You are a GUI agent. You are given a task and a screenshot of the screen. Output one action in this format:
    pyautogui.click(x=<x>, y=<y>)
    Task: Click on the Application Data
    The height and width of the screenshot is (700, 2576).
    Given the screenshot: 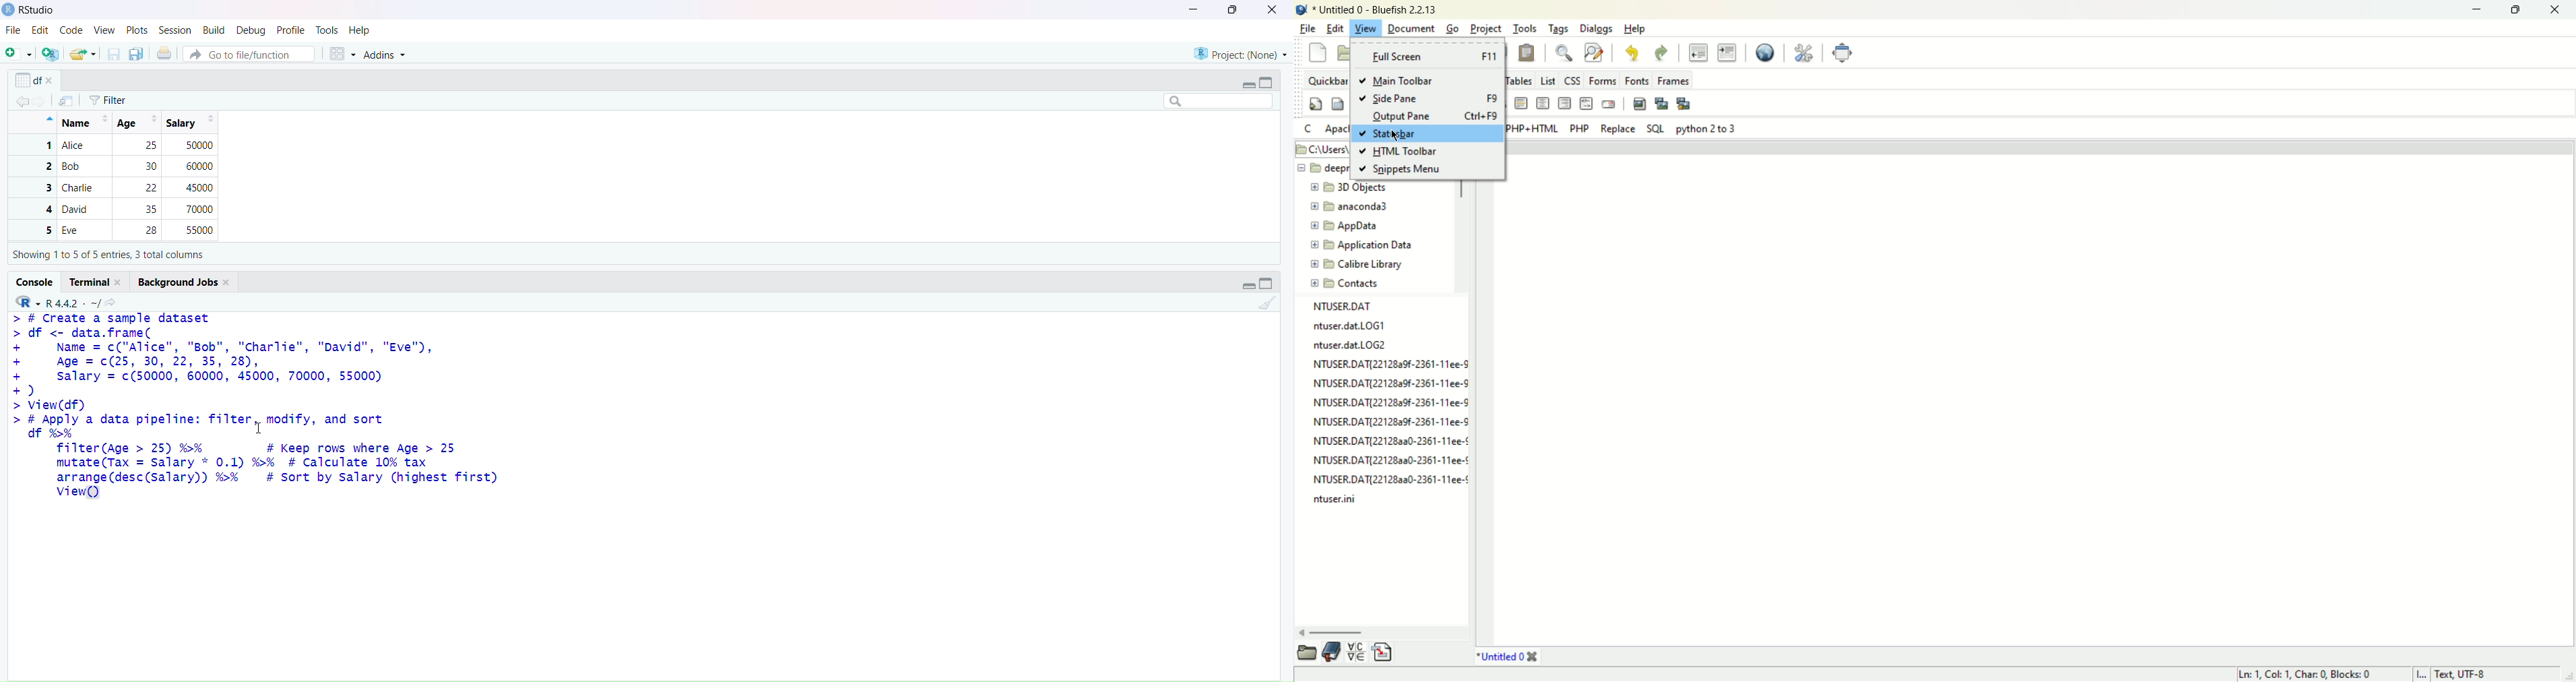 What is the action you would take?
    pyautogui.click(x=1362, y=245)
    